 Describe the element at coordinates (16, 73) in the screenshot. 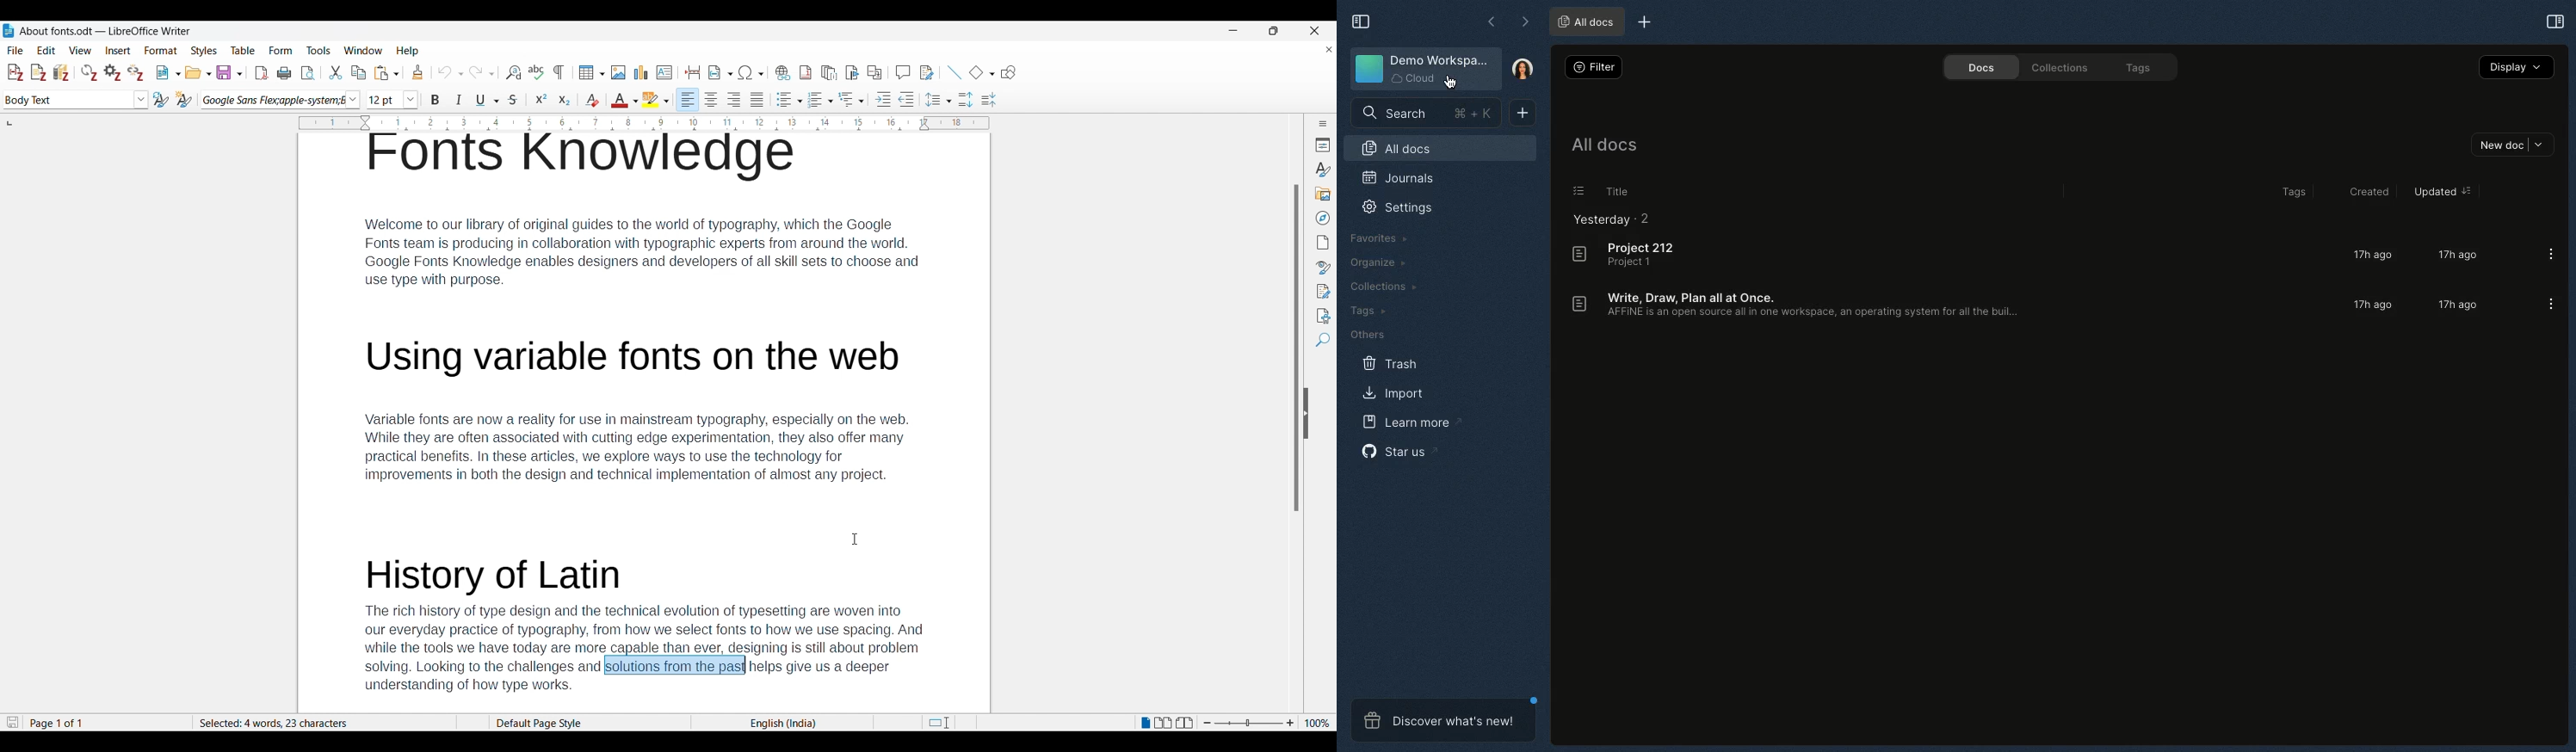

I see `Add/Edit citations` at that location.